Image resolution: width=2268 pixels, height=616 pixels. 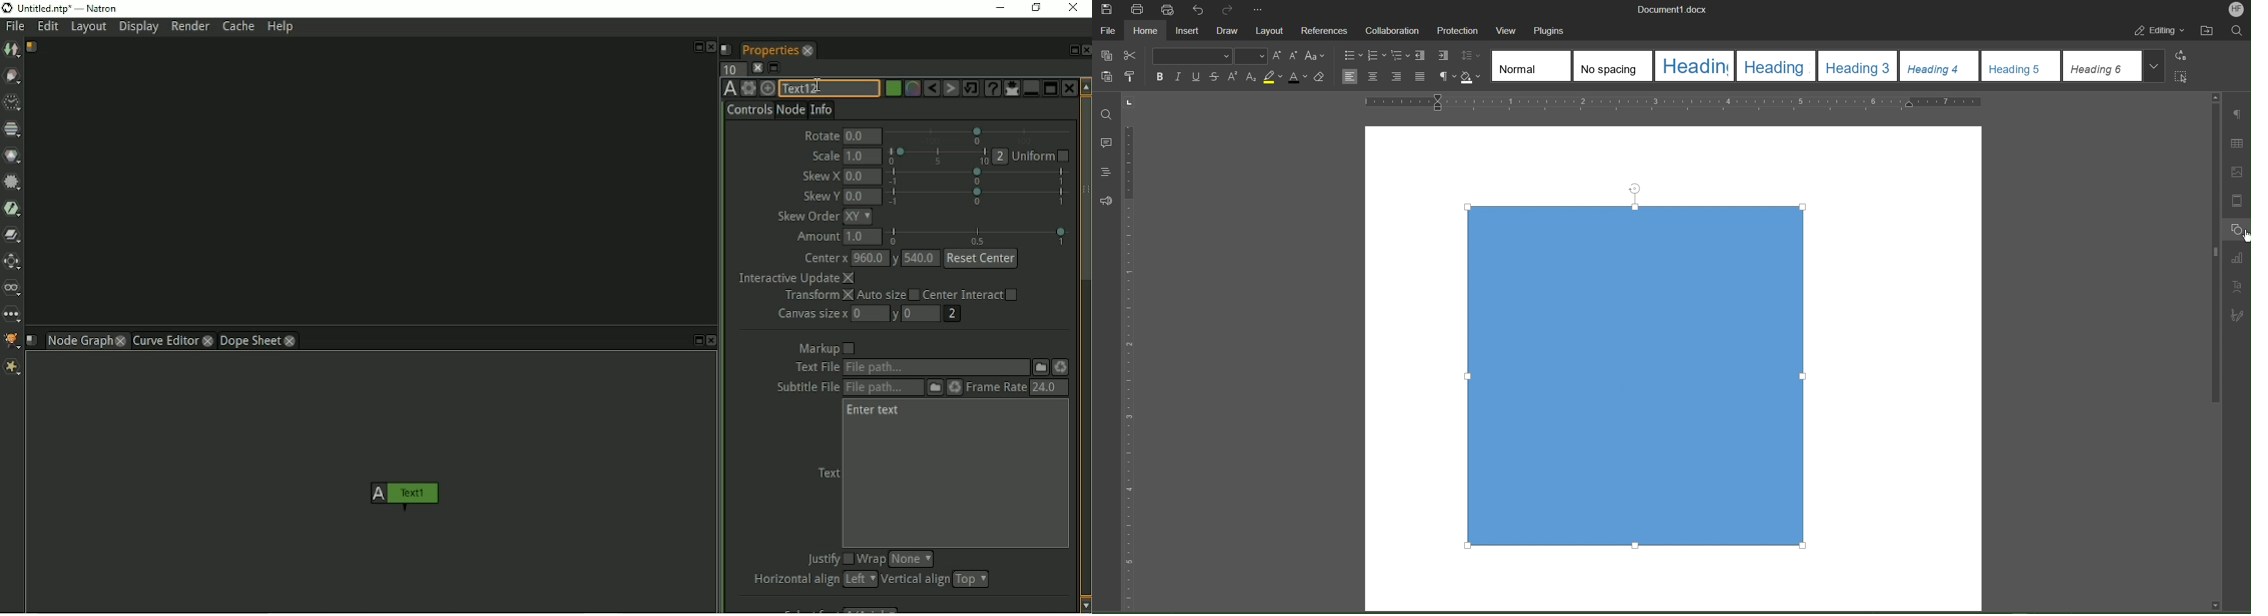 What do you see at coordinates (2102, 66) in the screenshot?
I see `Heading 6` at bounding box center [2102, 66].